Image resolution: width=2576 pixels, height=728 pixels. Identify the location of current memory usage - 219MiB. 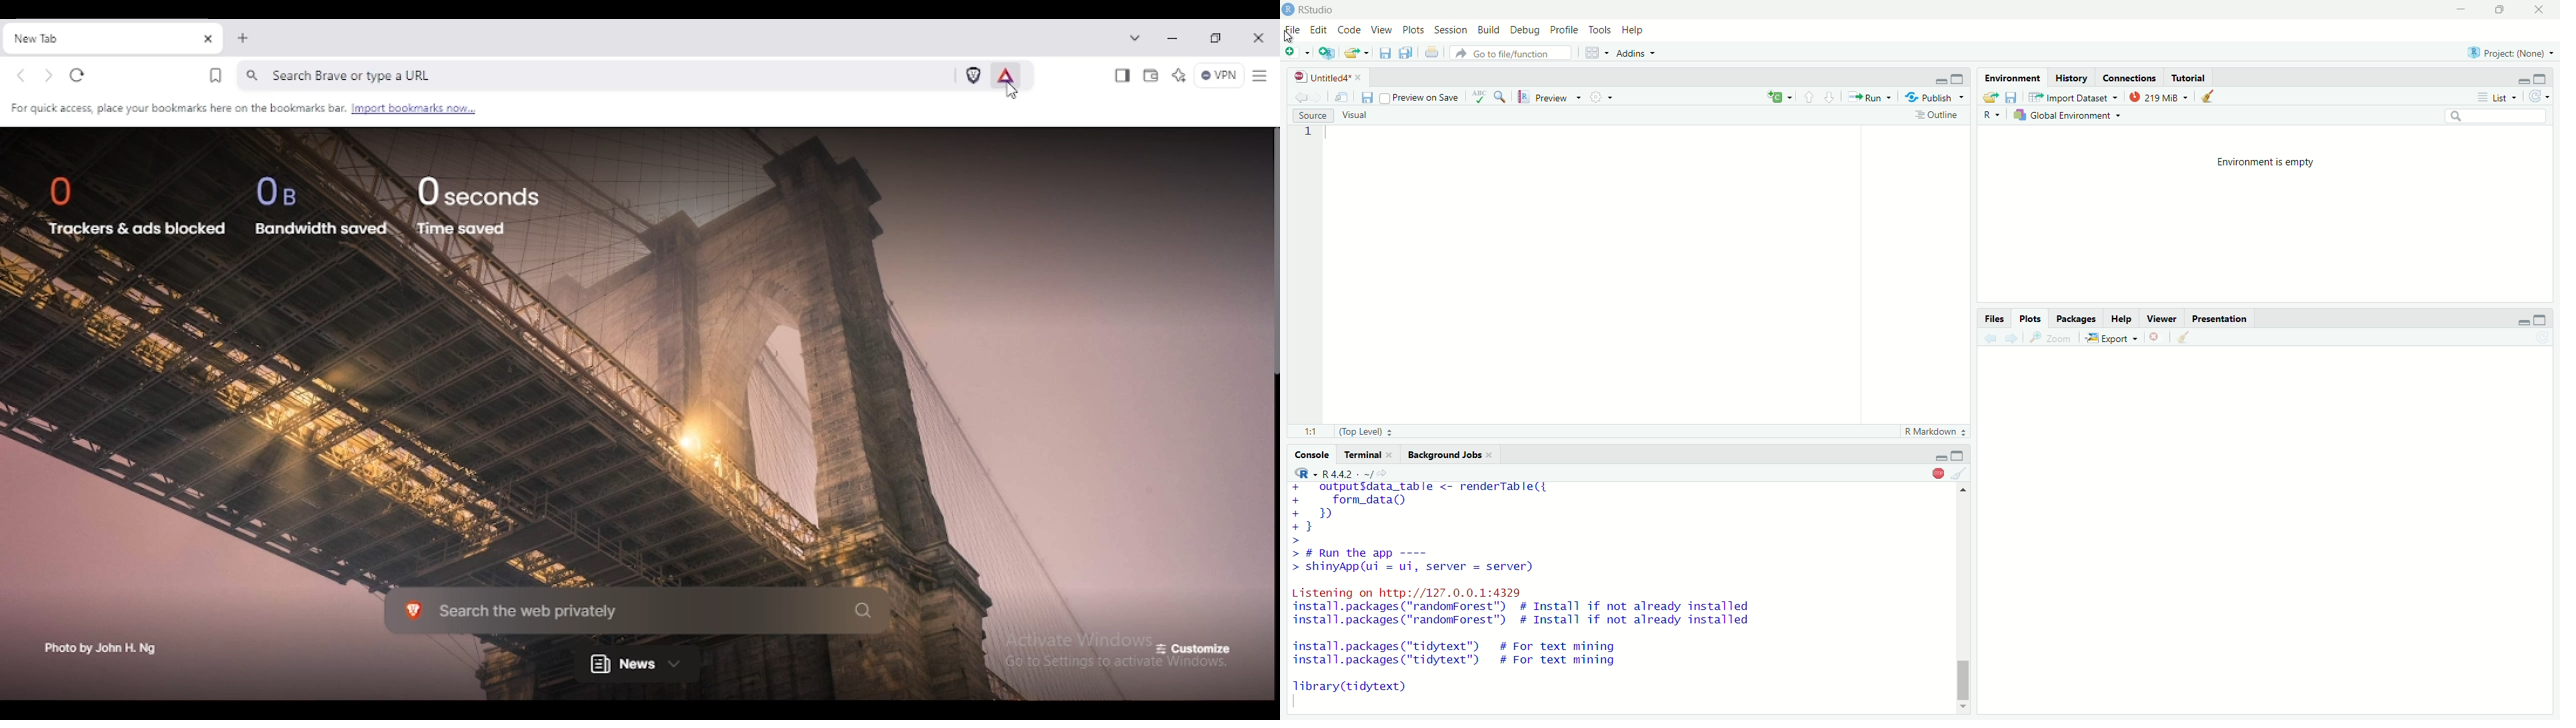
(2160, 98).